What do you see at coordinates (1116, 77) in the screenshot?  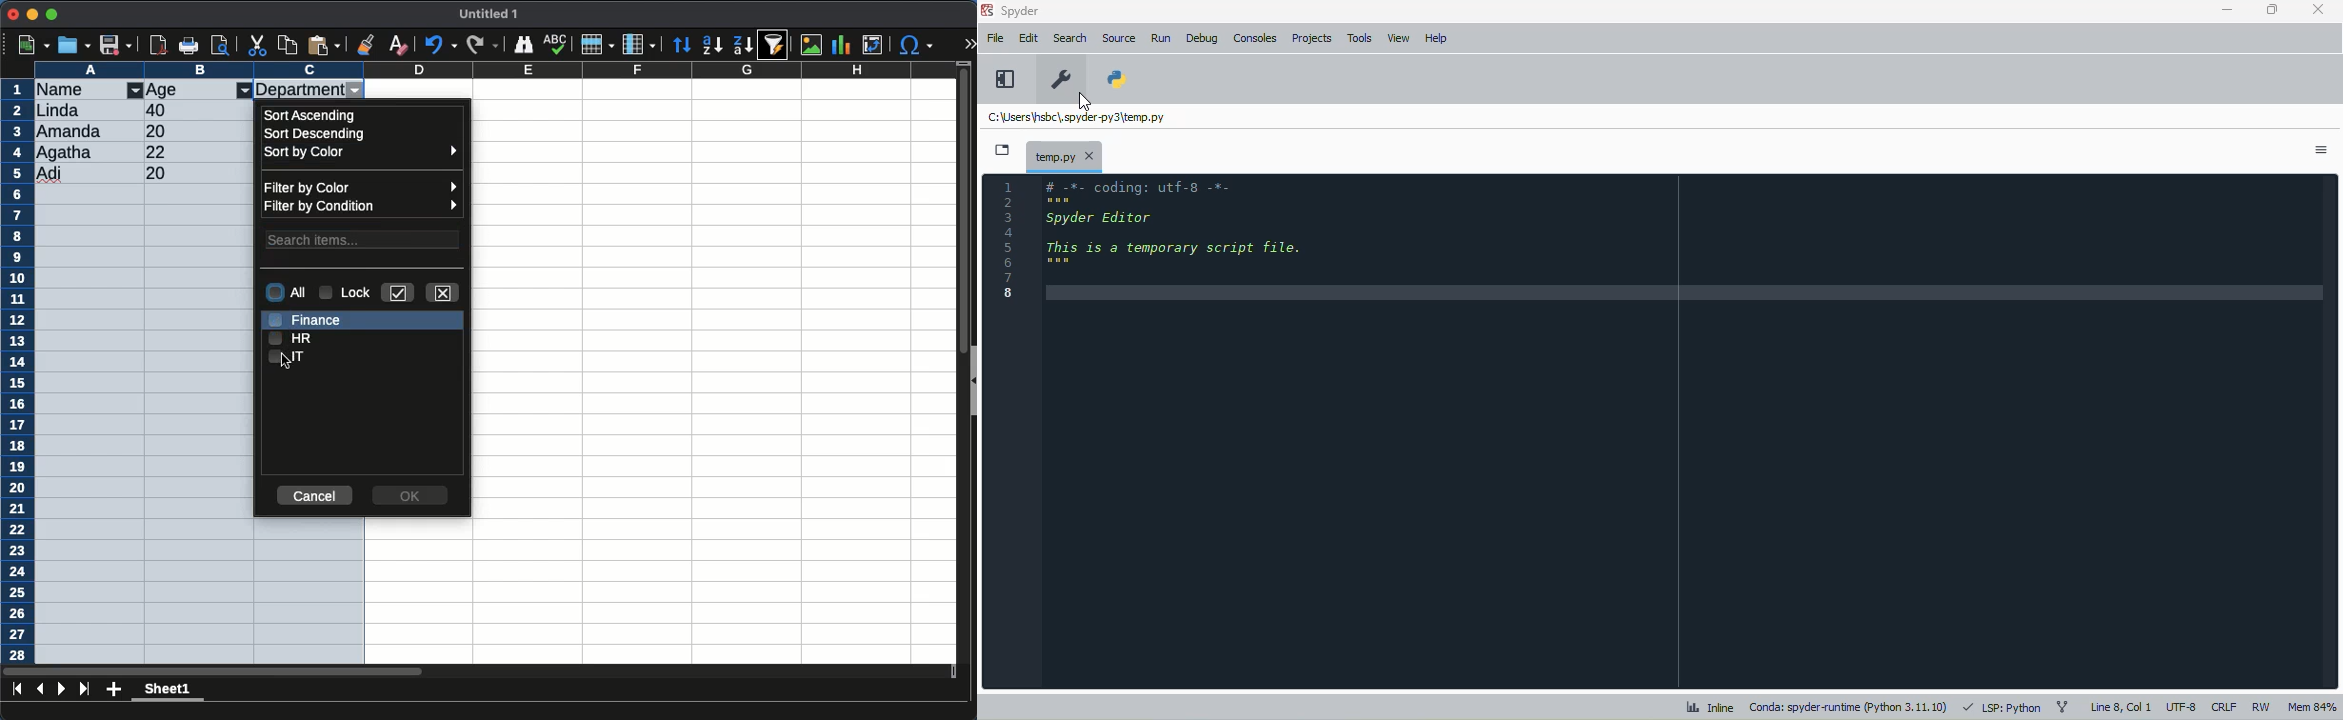 I see `PYTHONPATH manager` at bounding box center [1116, 77].